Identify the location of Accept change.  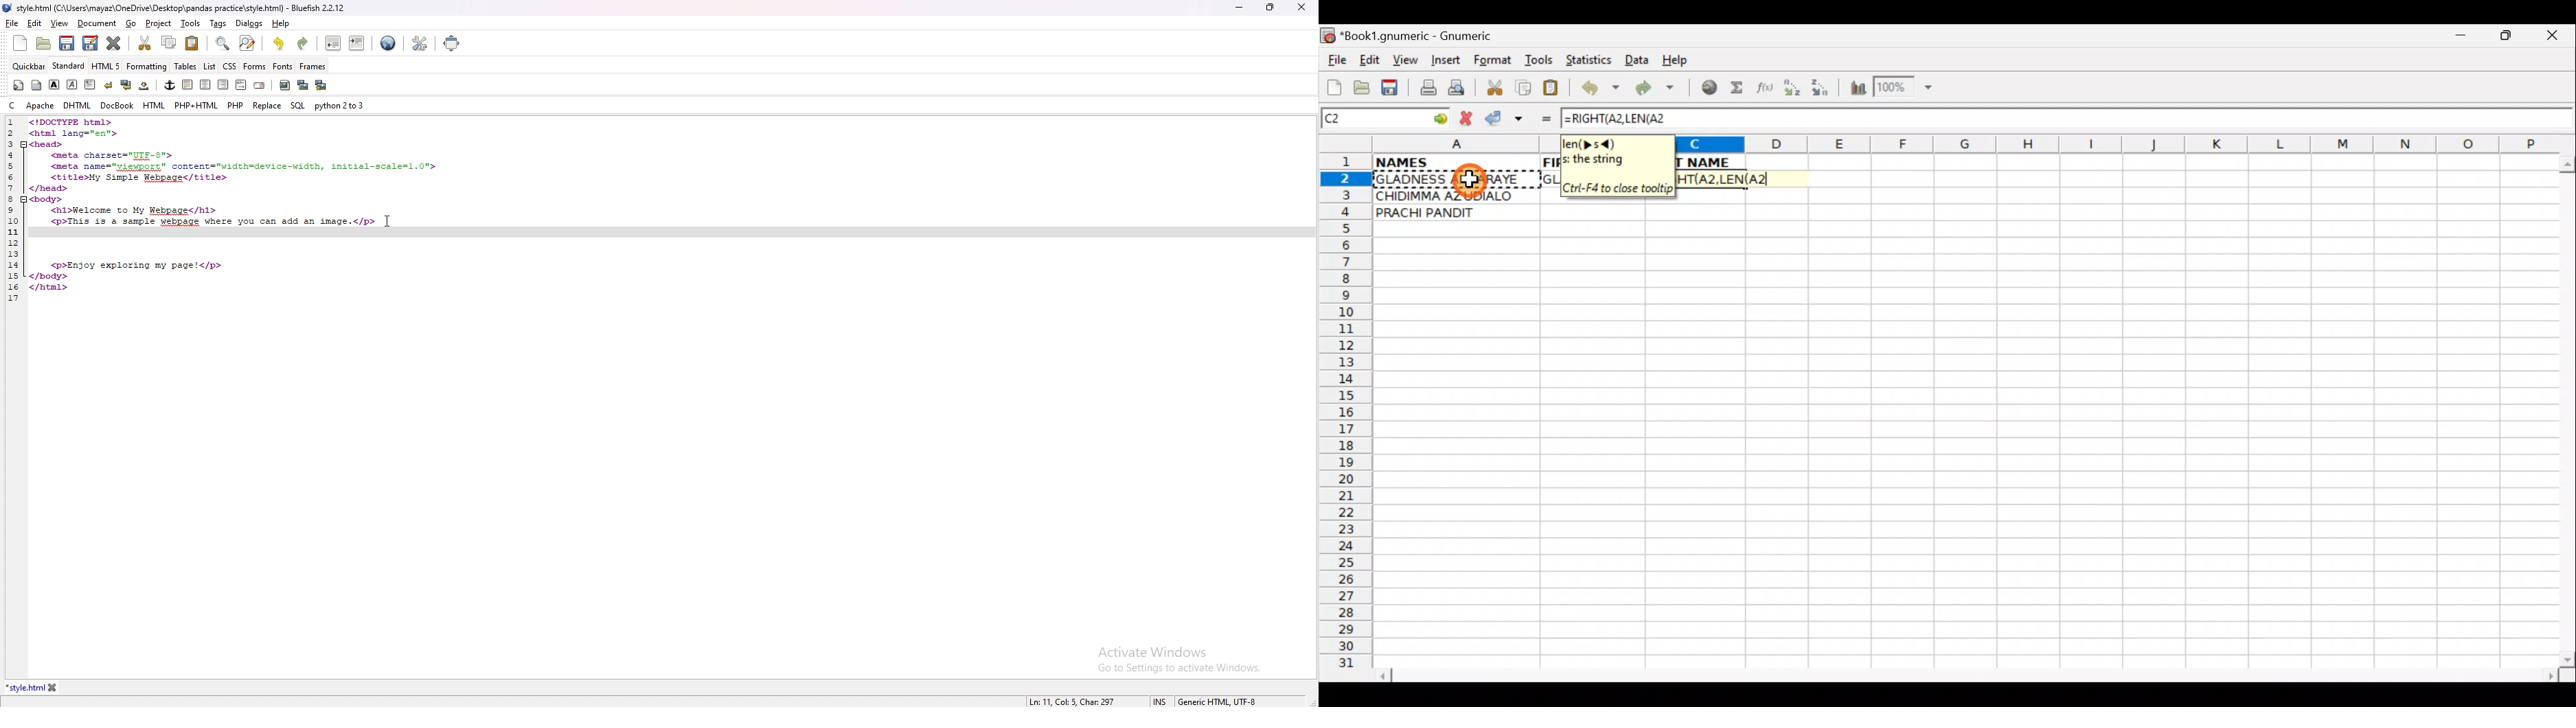
(1504, 118).